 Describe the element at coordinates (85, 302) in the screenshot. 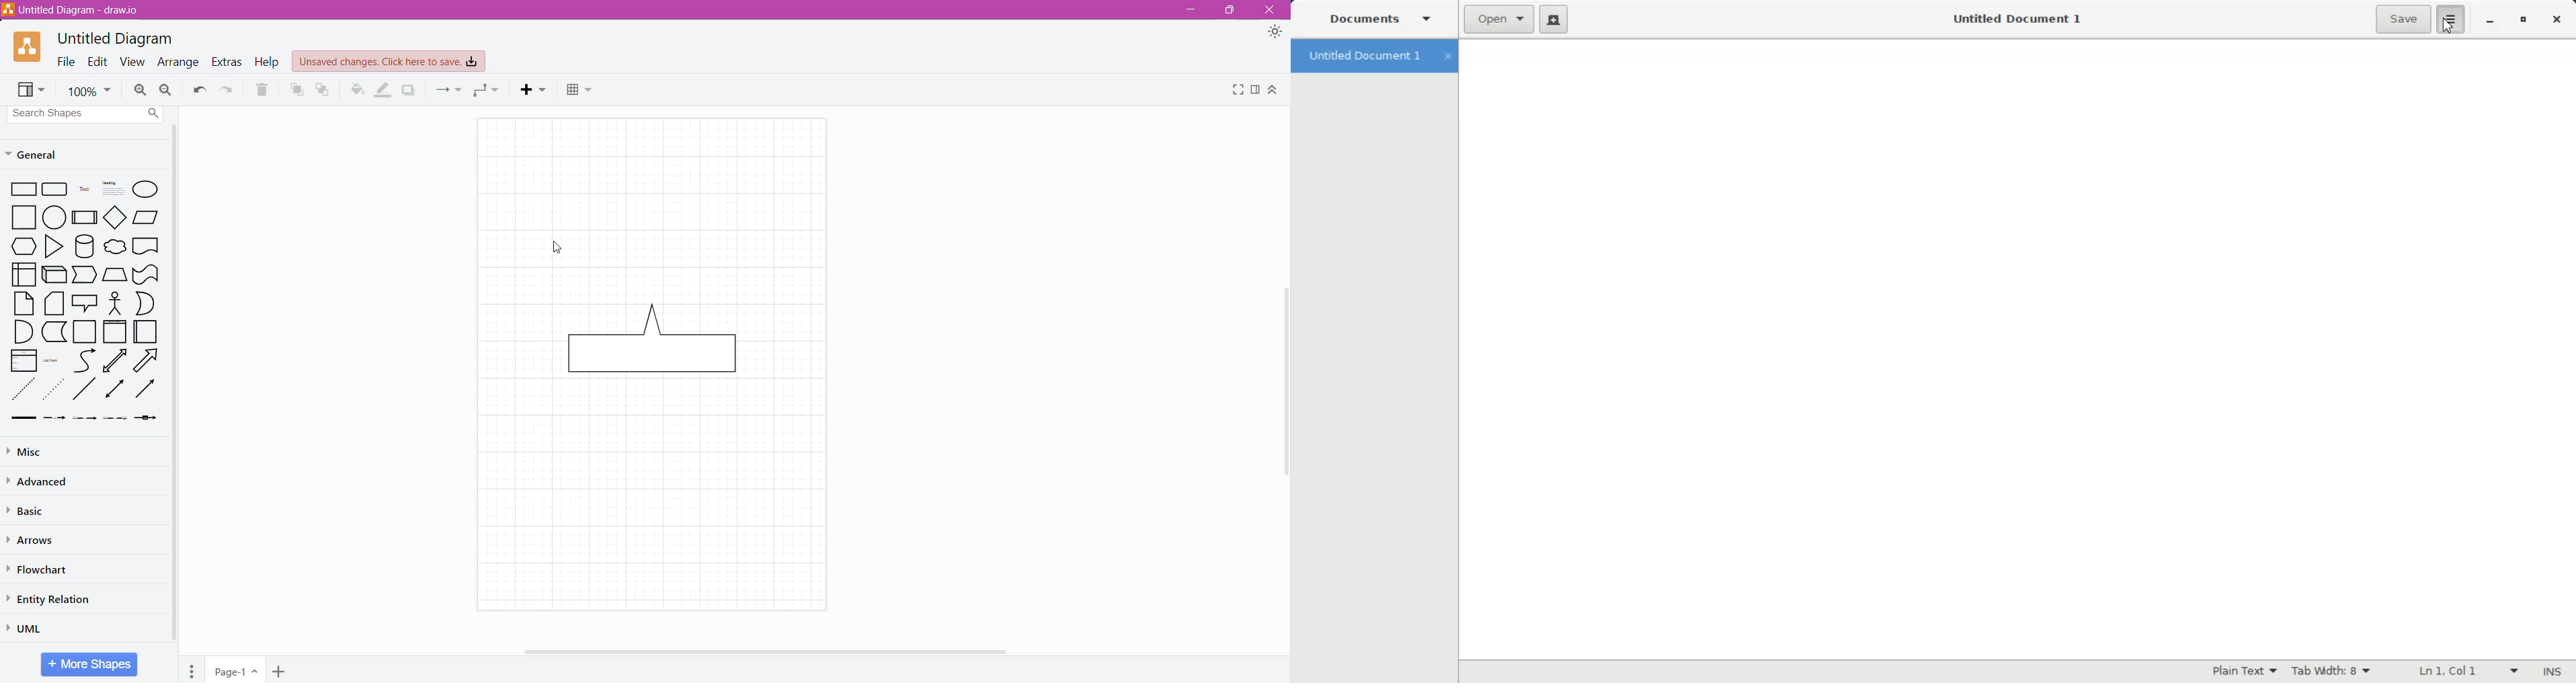

I see `Speech Bubble` at that location.